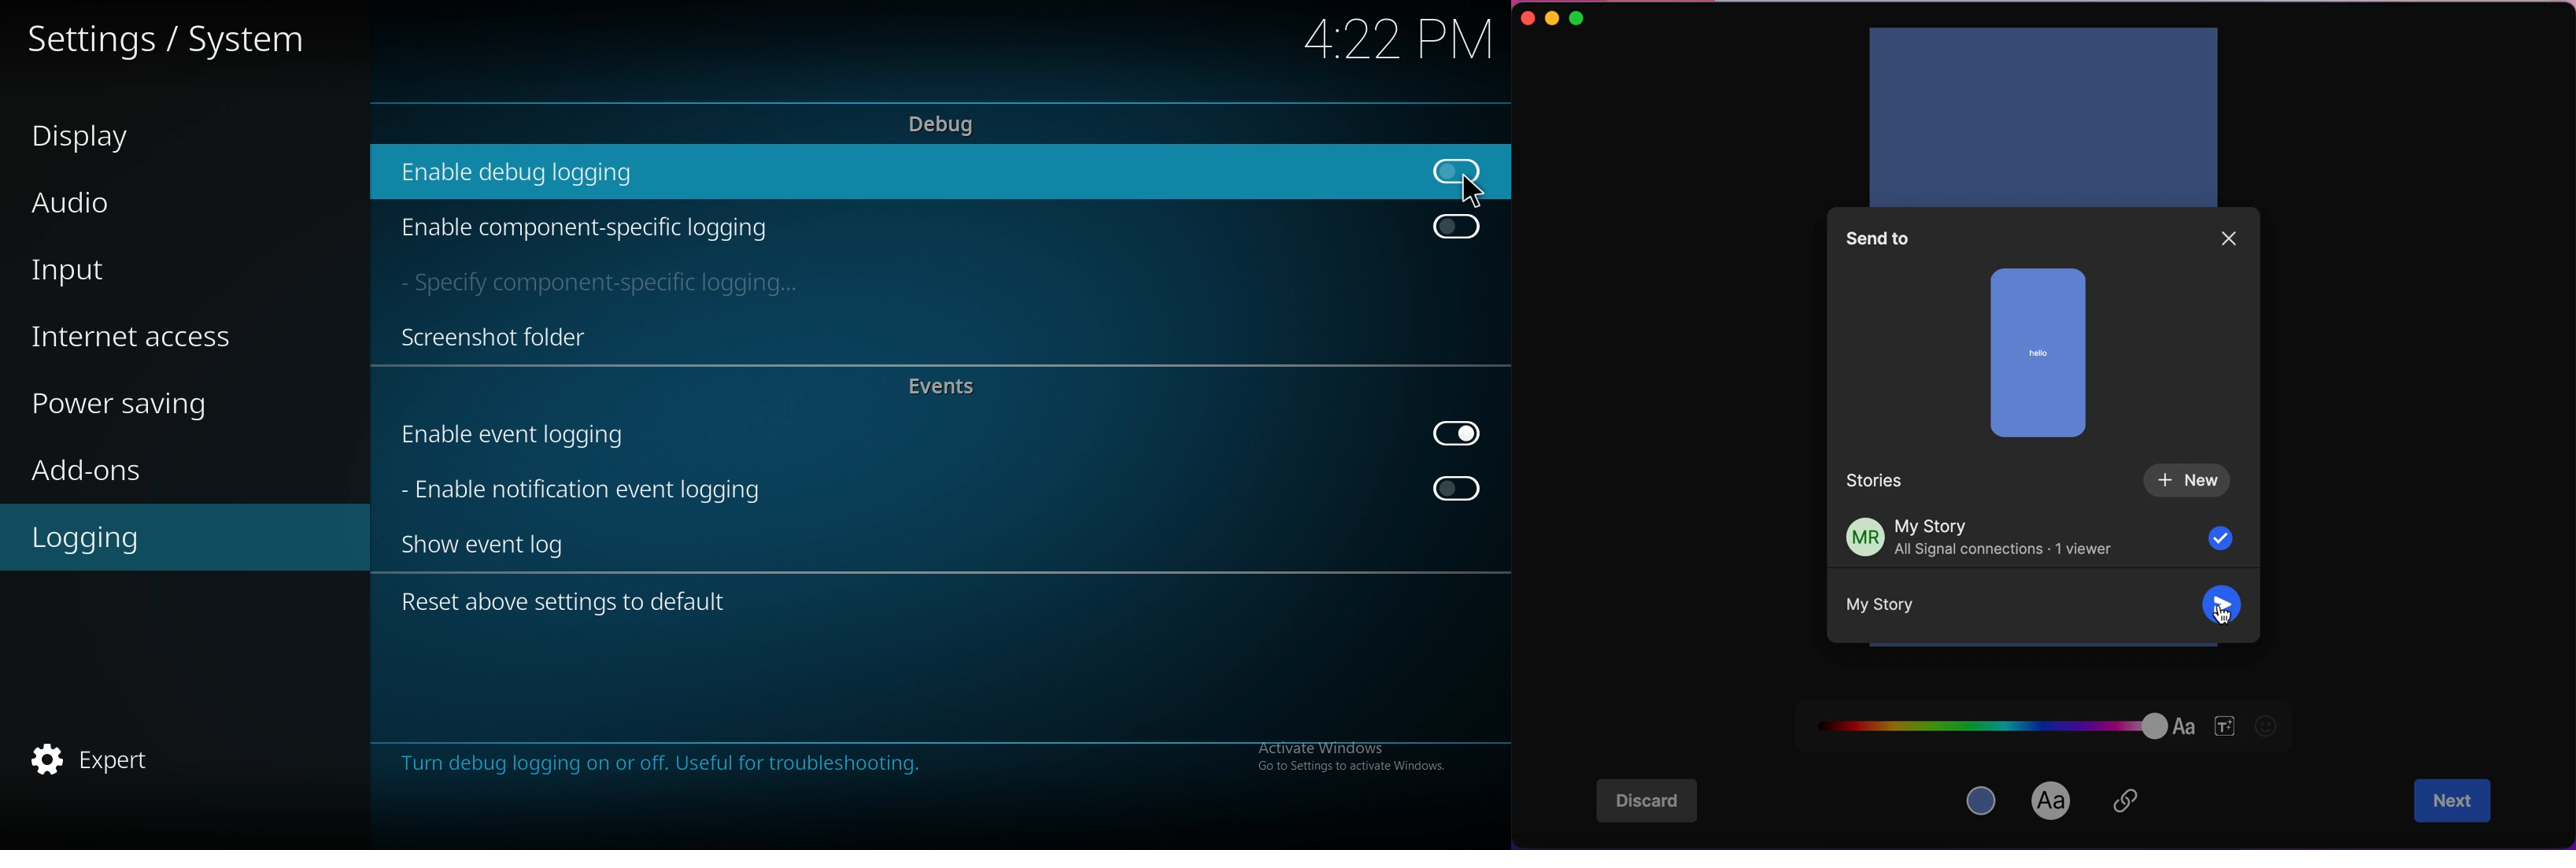 The height and width of the screenshot is (868, 2576). Describe the element at coordinates (175, 38) in the screenshot. I see `settings` at that location.